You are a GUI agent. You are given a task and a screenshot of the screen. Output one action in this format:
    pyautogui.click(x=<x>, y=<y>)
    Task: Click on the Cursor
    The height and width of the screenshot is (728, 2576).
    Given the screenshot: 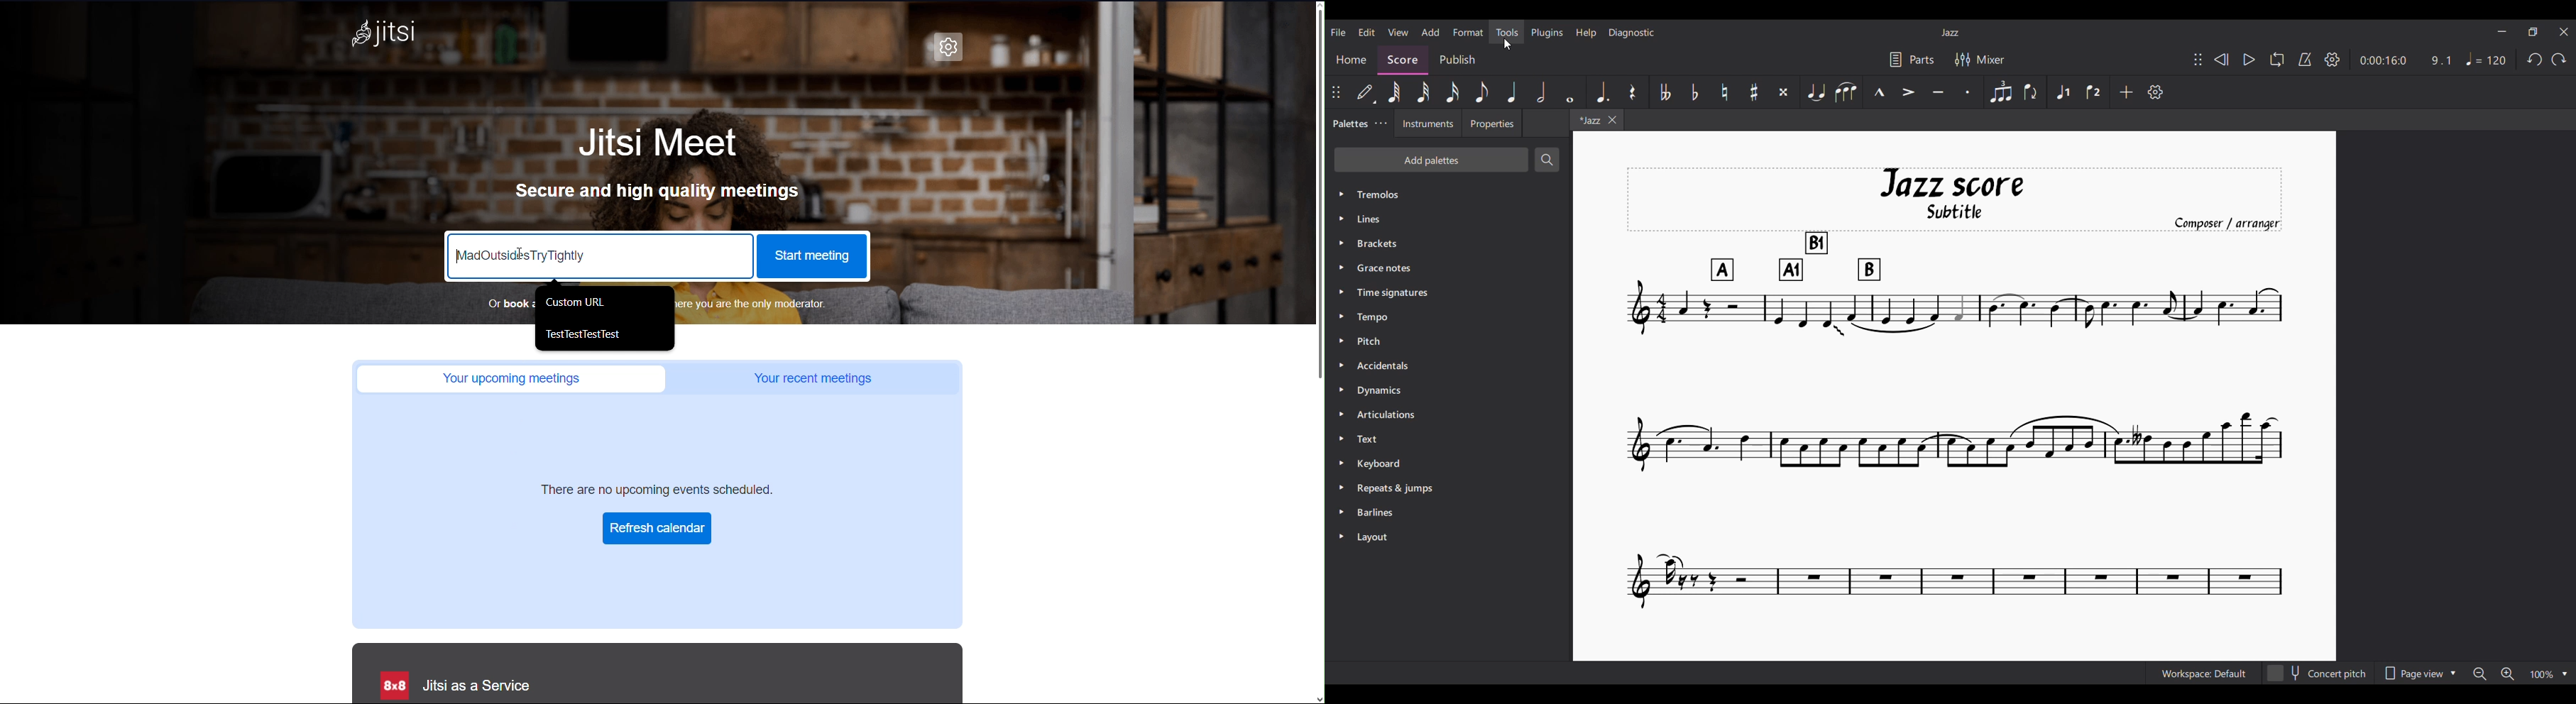 What is the action you would take?
    pyautogui.click(x=517, y=254)
    